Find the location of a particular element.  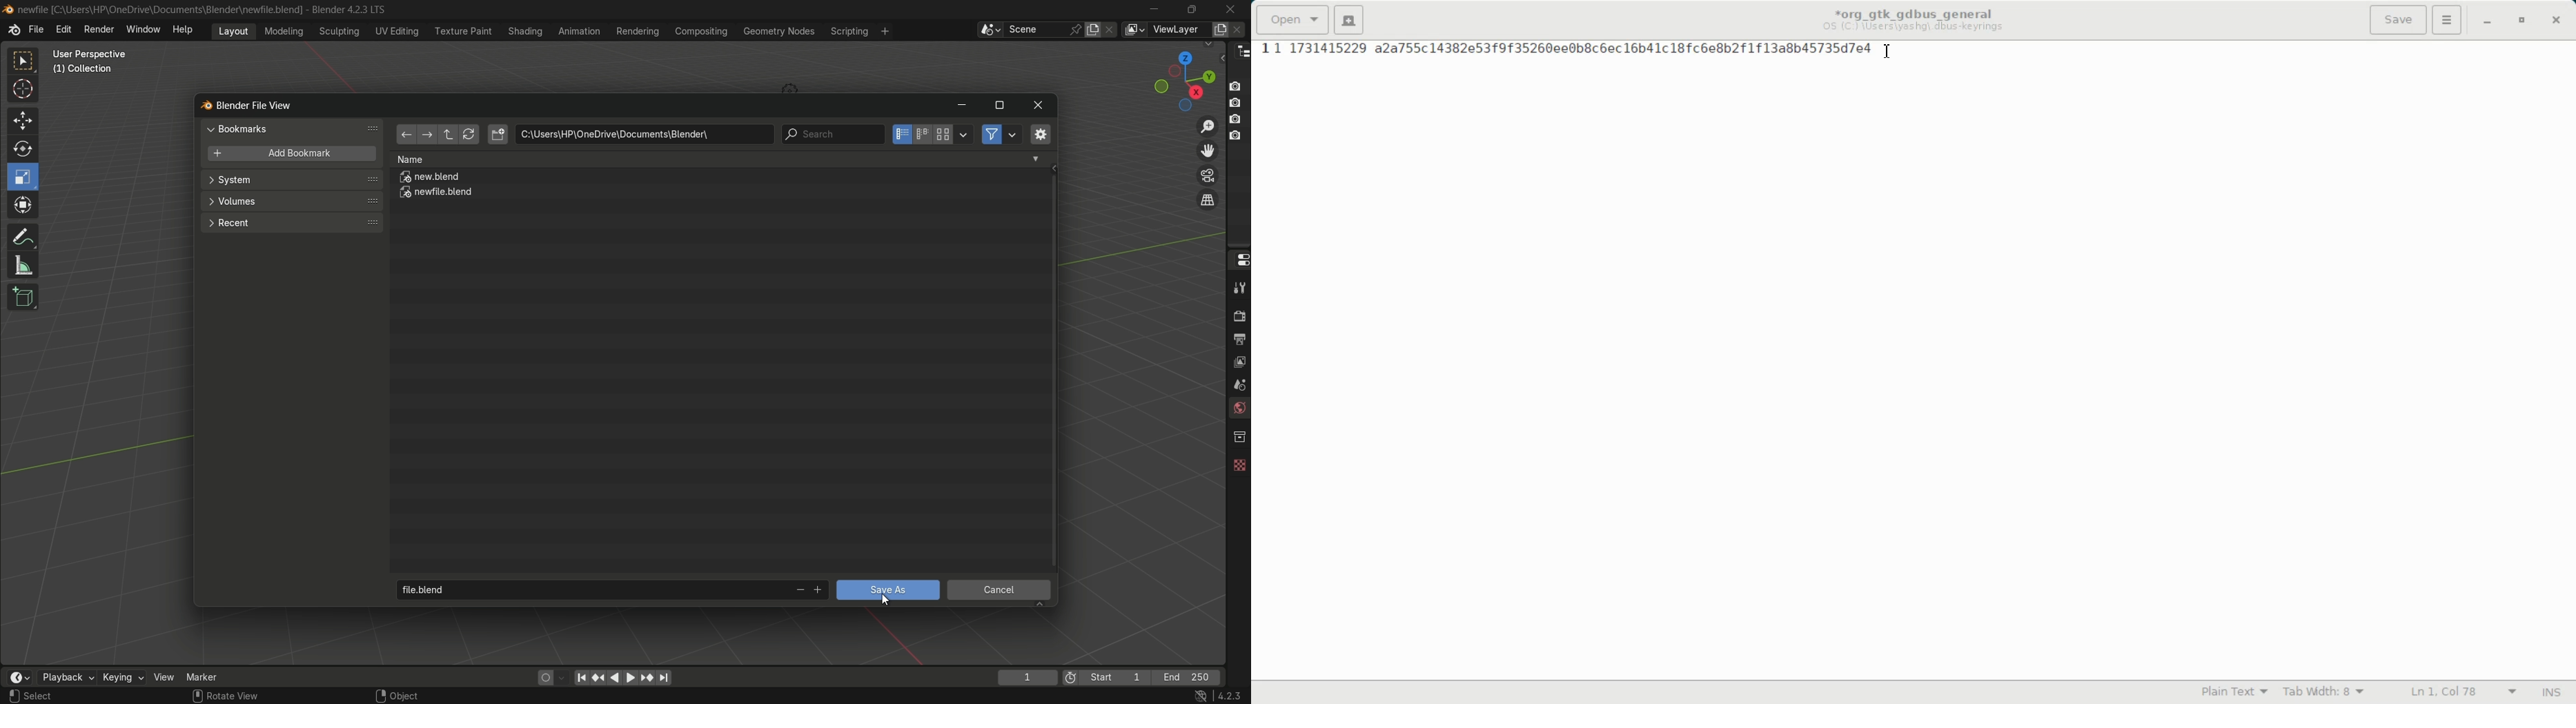

minimize is located at coordinates (961, 106).